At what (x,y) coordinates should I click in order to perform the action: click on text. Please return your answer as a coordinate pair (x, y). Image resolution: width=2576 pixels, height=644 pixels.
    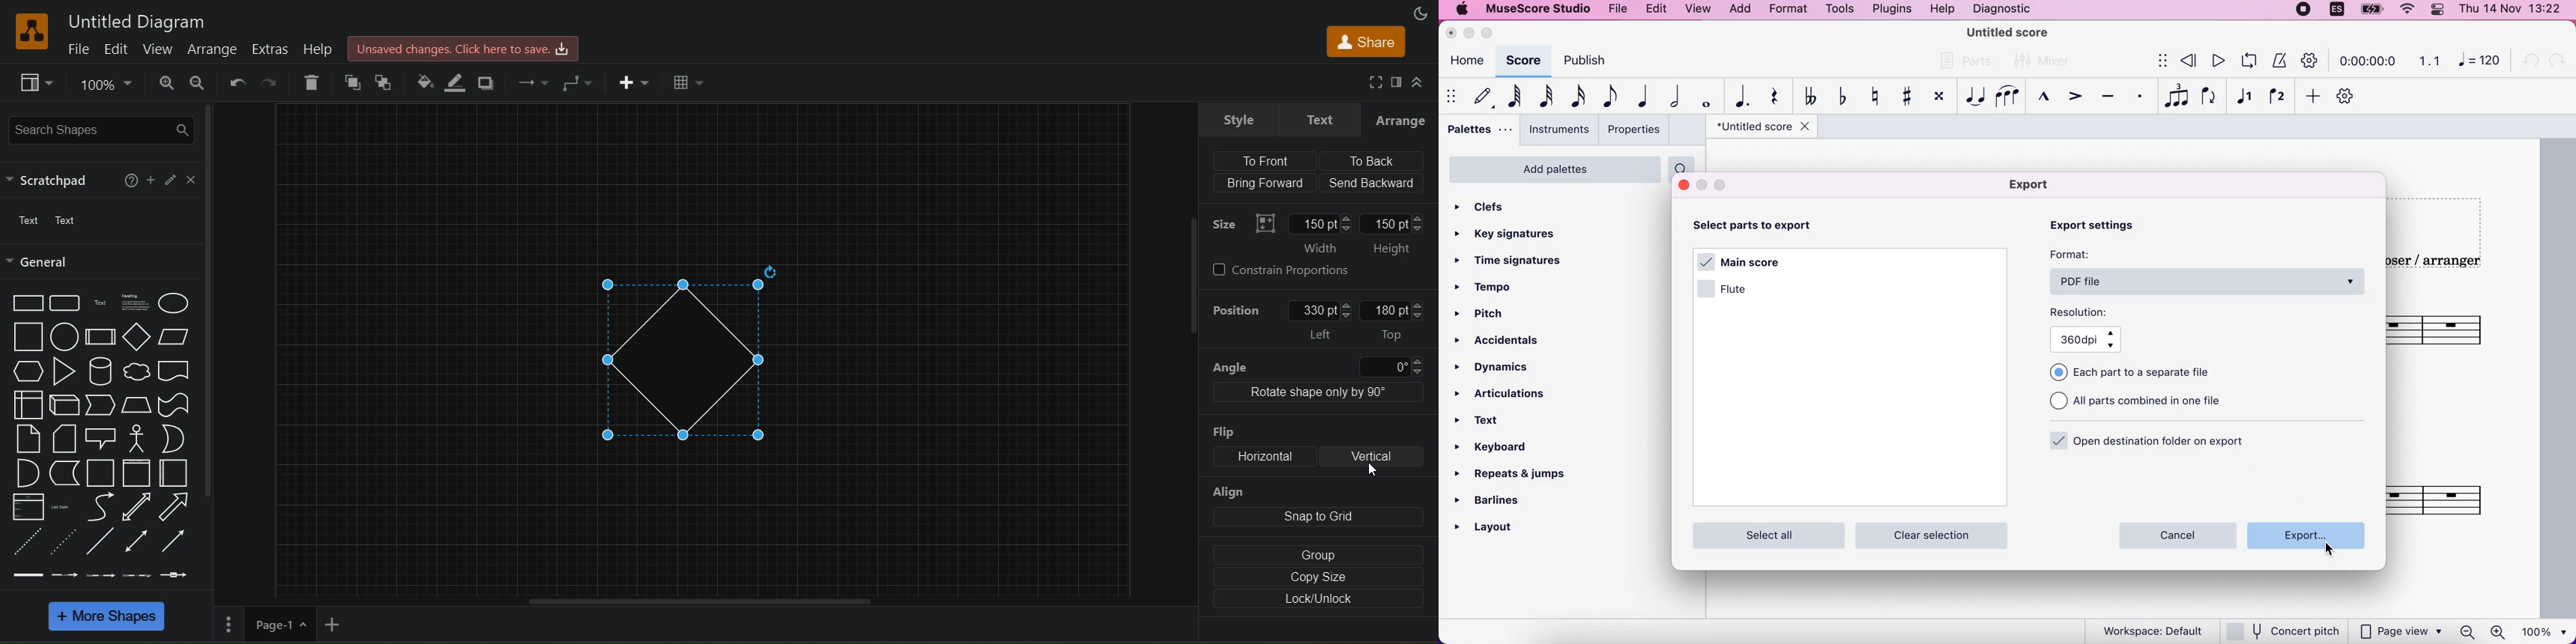
    Looking at the image, I should click on (1322, 118).